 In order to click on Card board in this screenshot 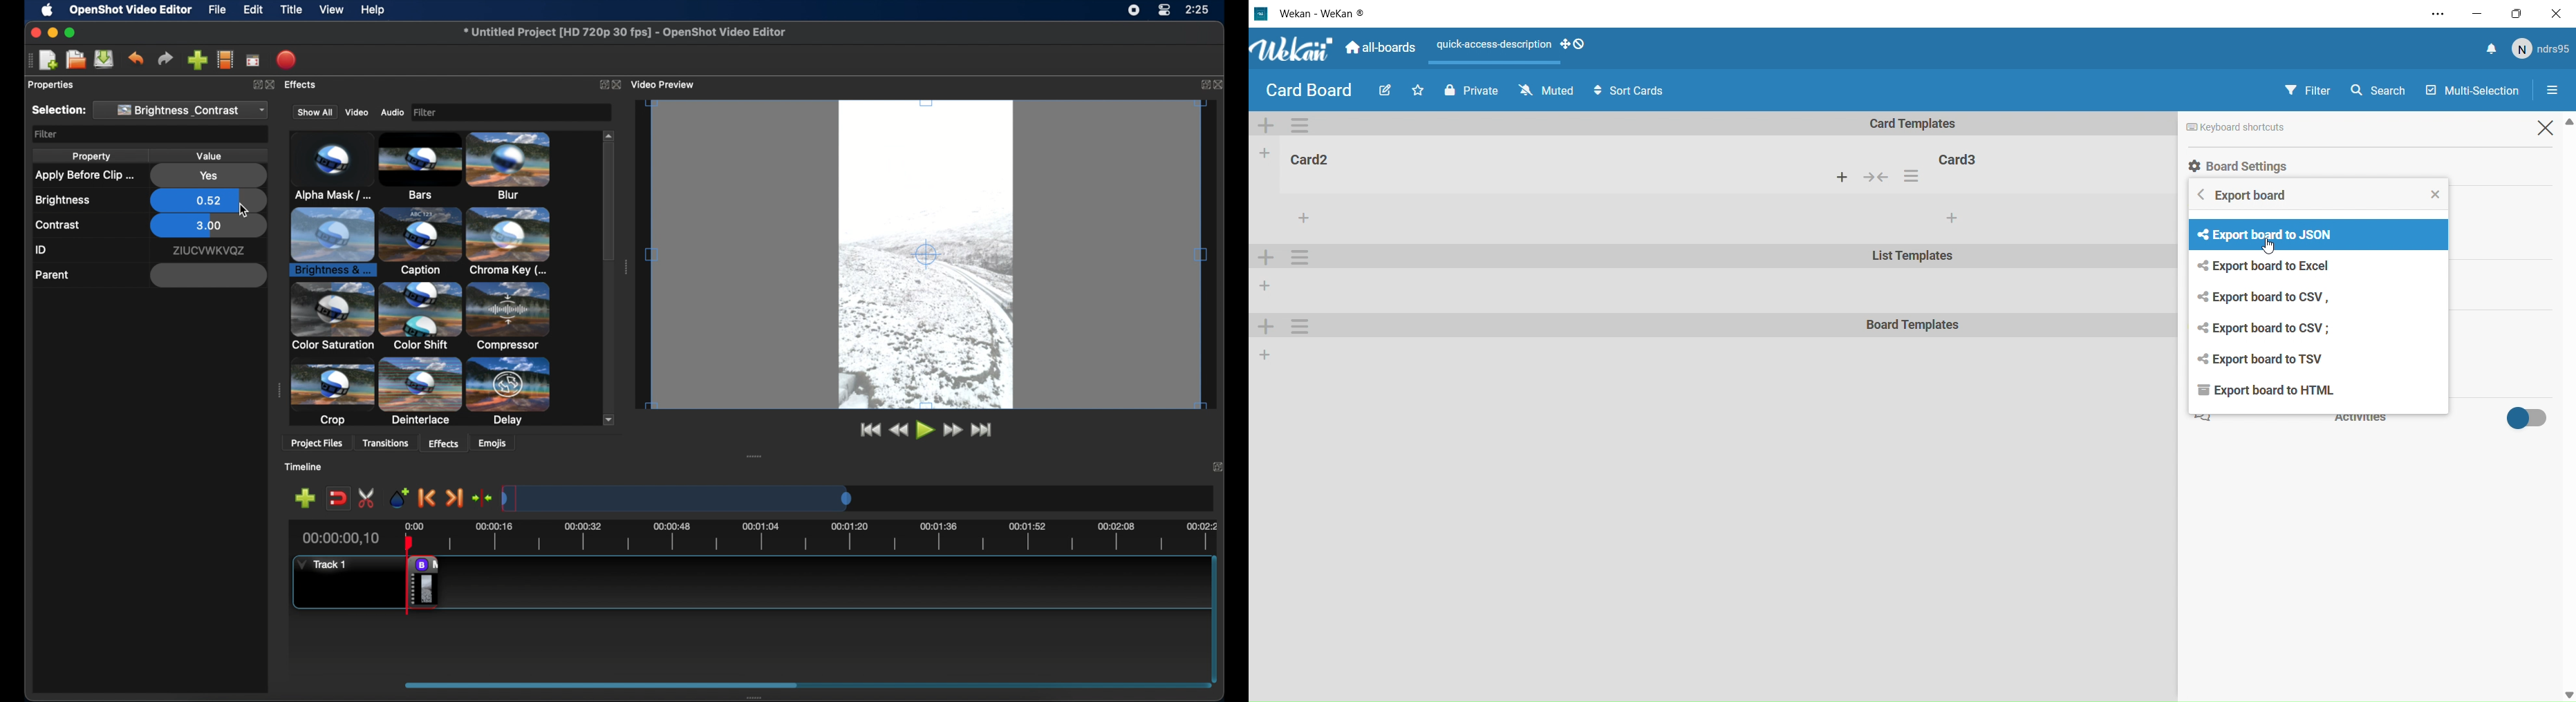, I will do `click(1308, 91)`.